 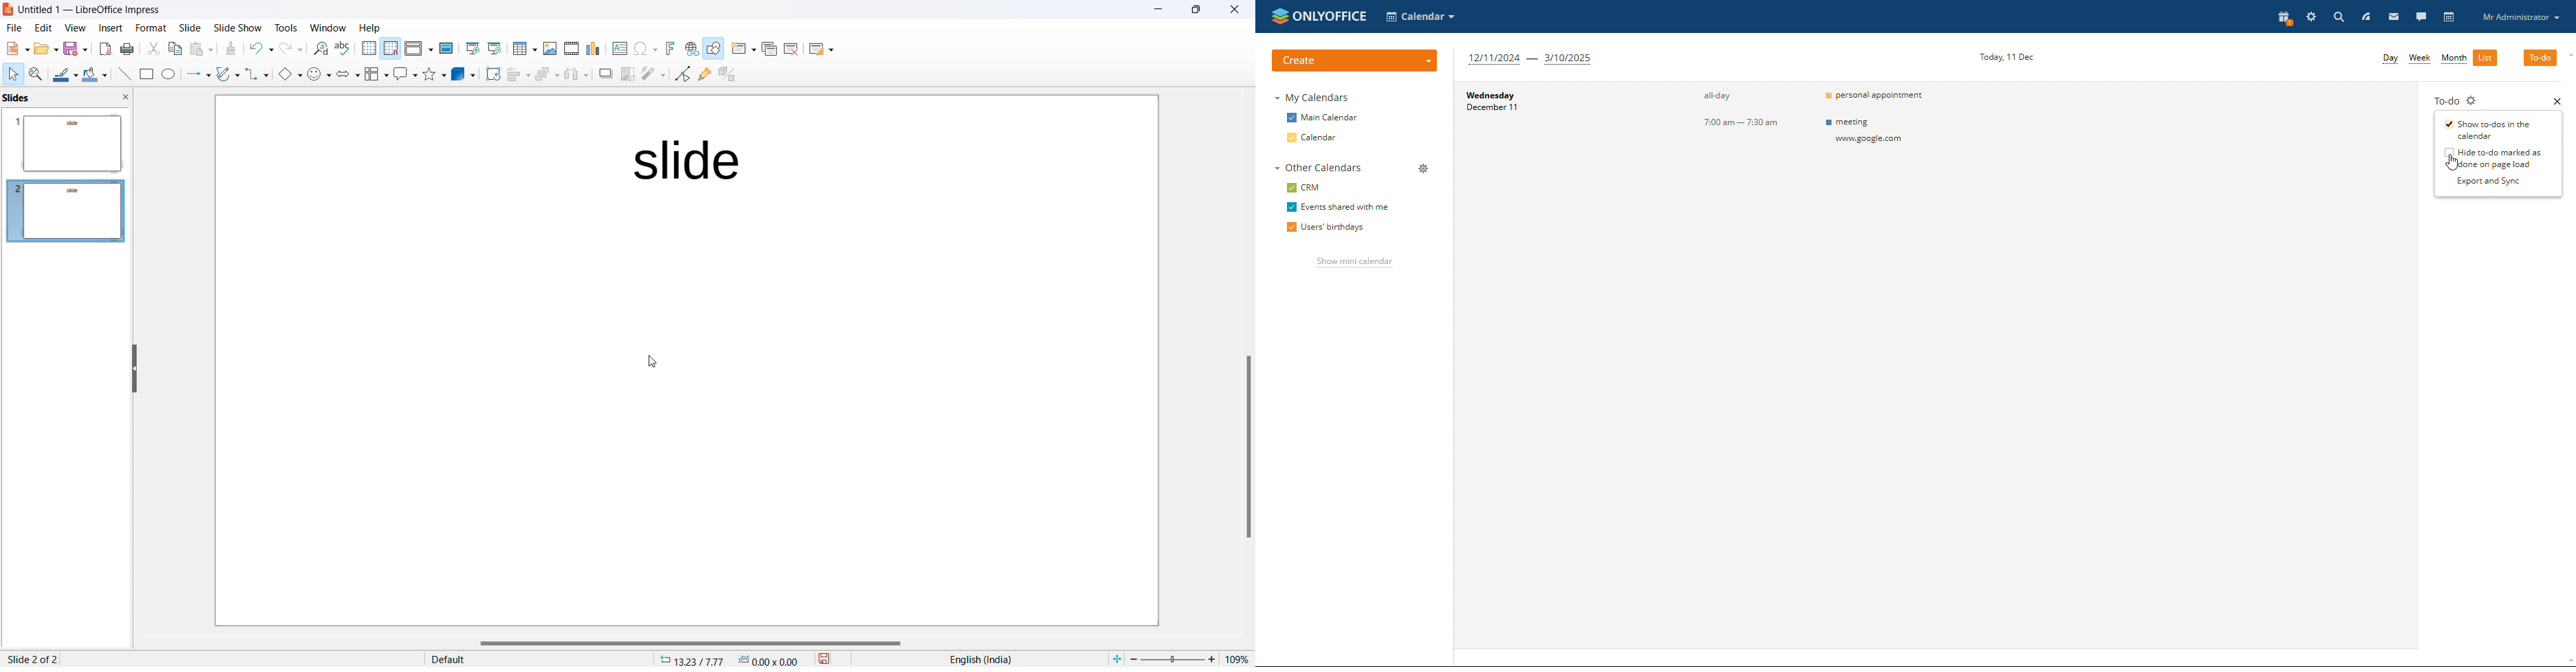 What do you see at coordinates (234, 50) in the screenshot?
I see `Clone formatting` at bounding box center [234, 50].